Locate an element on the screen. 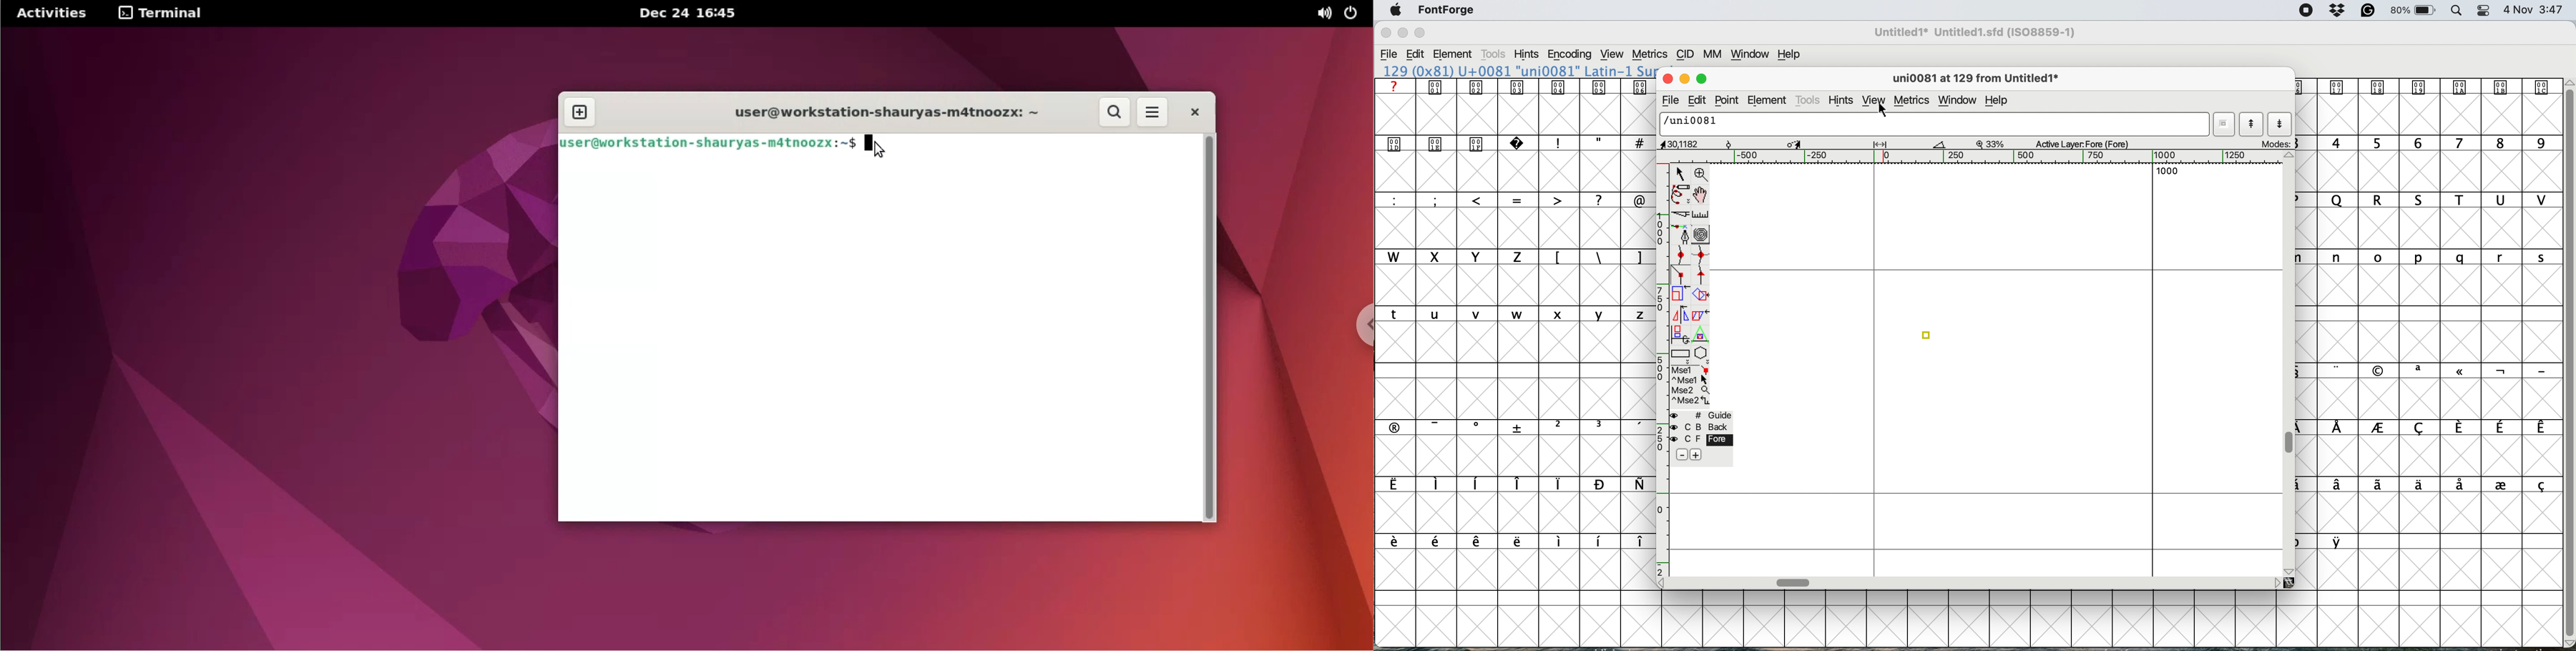 The width and height of the screenshot is (2576, 672). horizontal scroll bar is located at coordinates (1796, 582).